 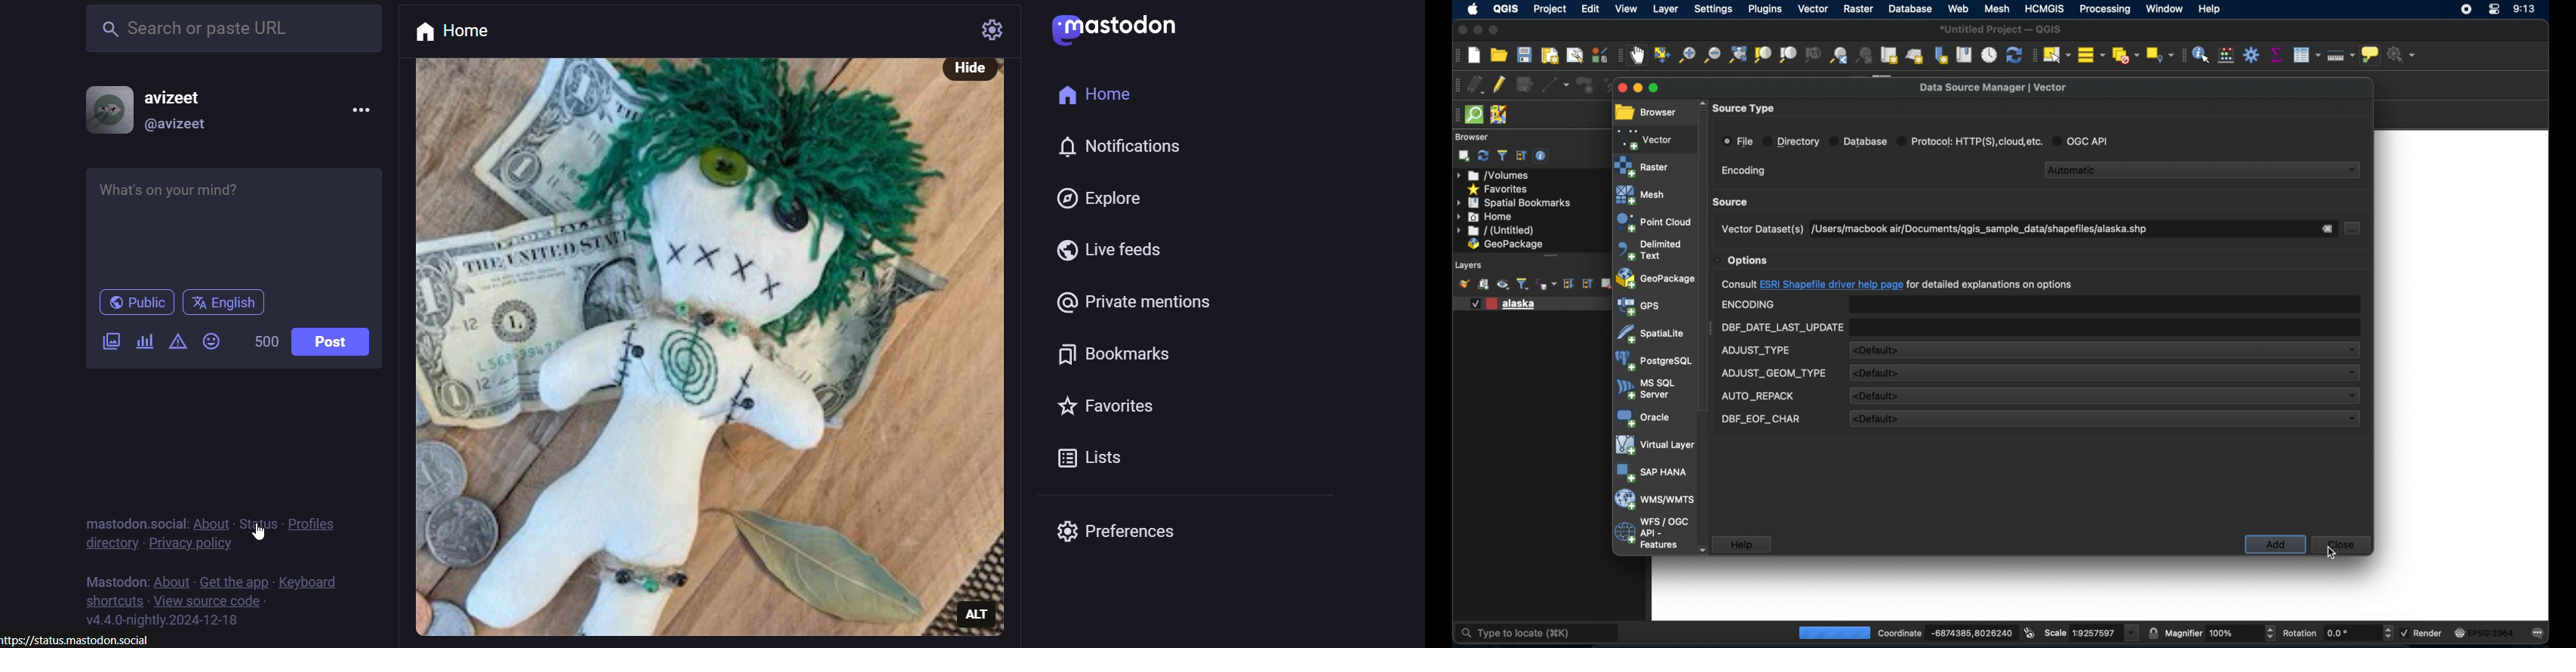 I want to click on raster, so click(x=1643, y=166).